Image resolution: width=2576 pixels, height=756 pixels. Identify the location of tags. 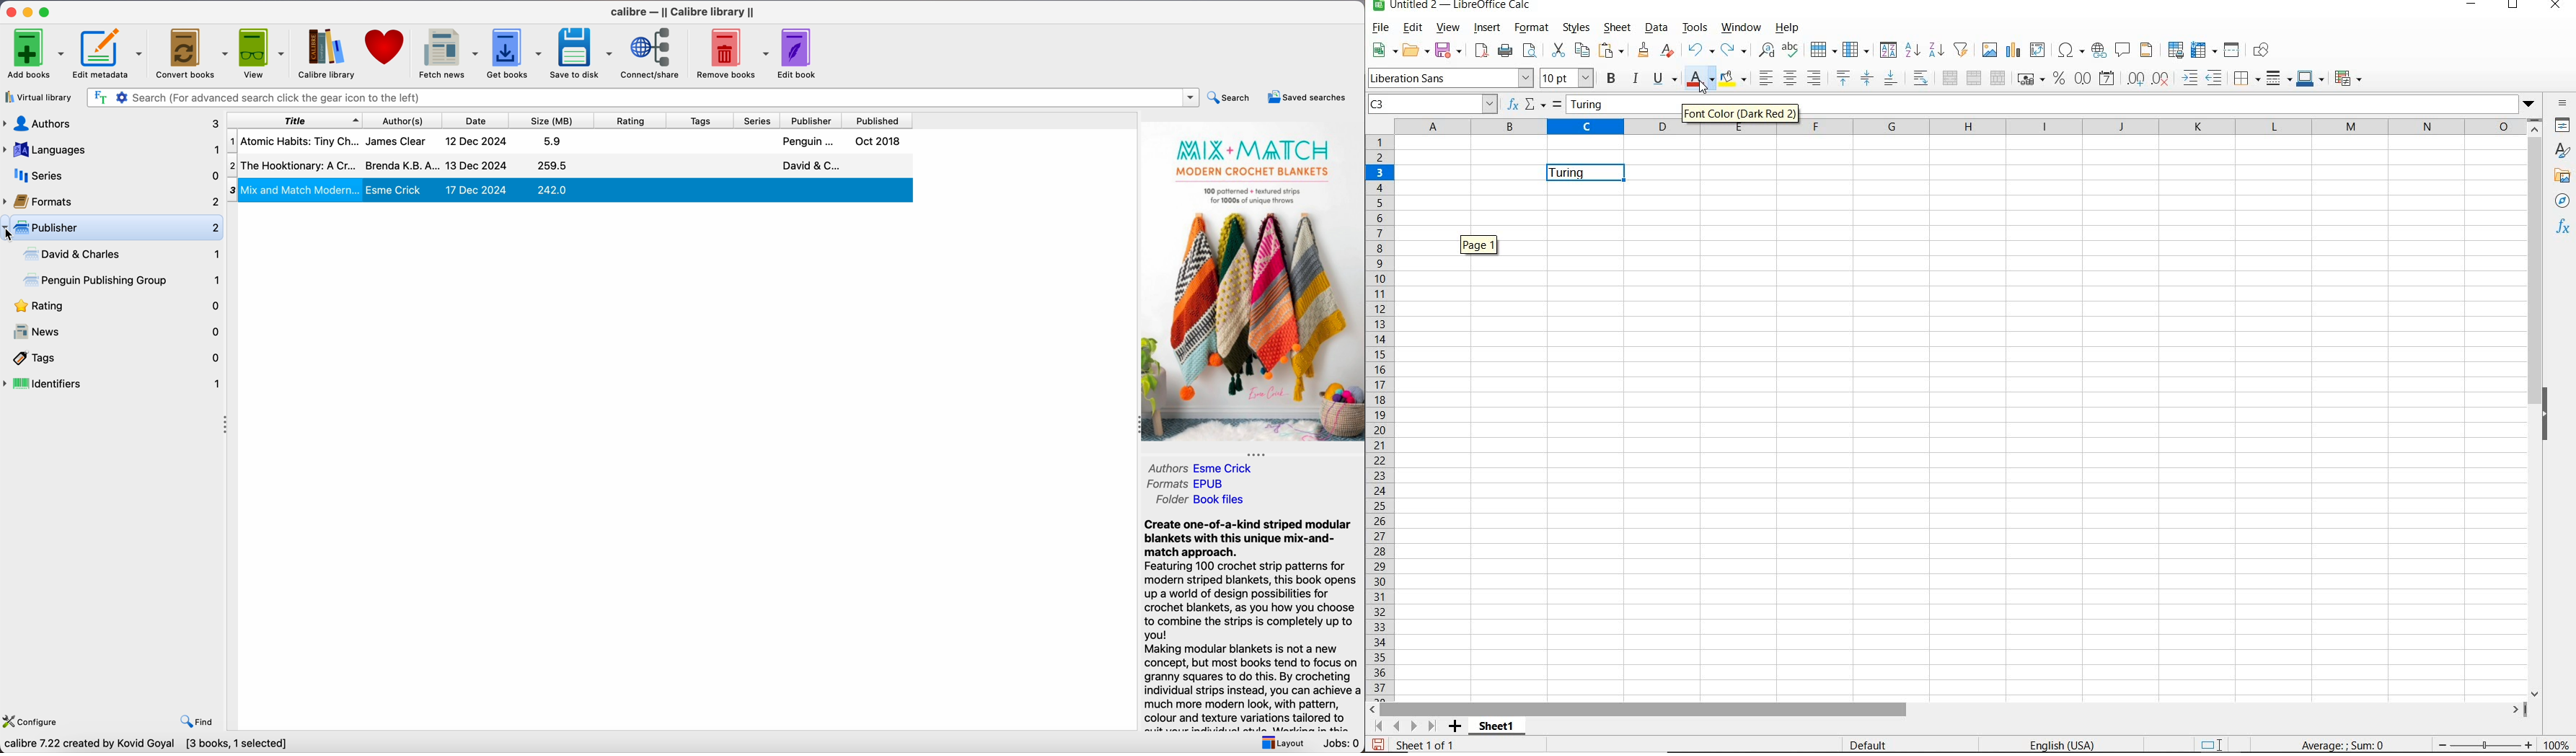
(703, 121).